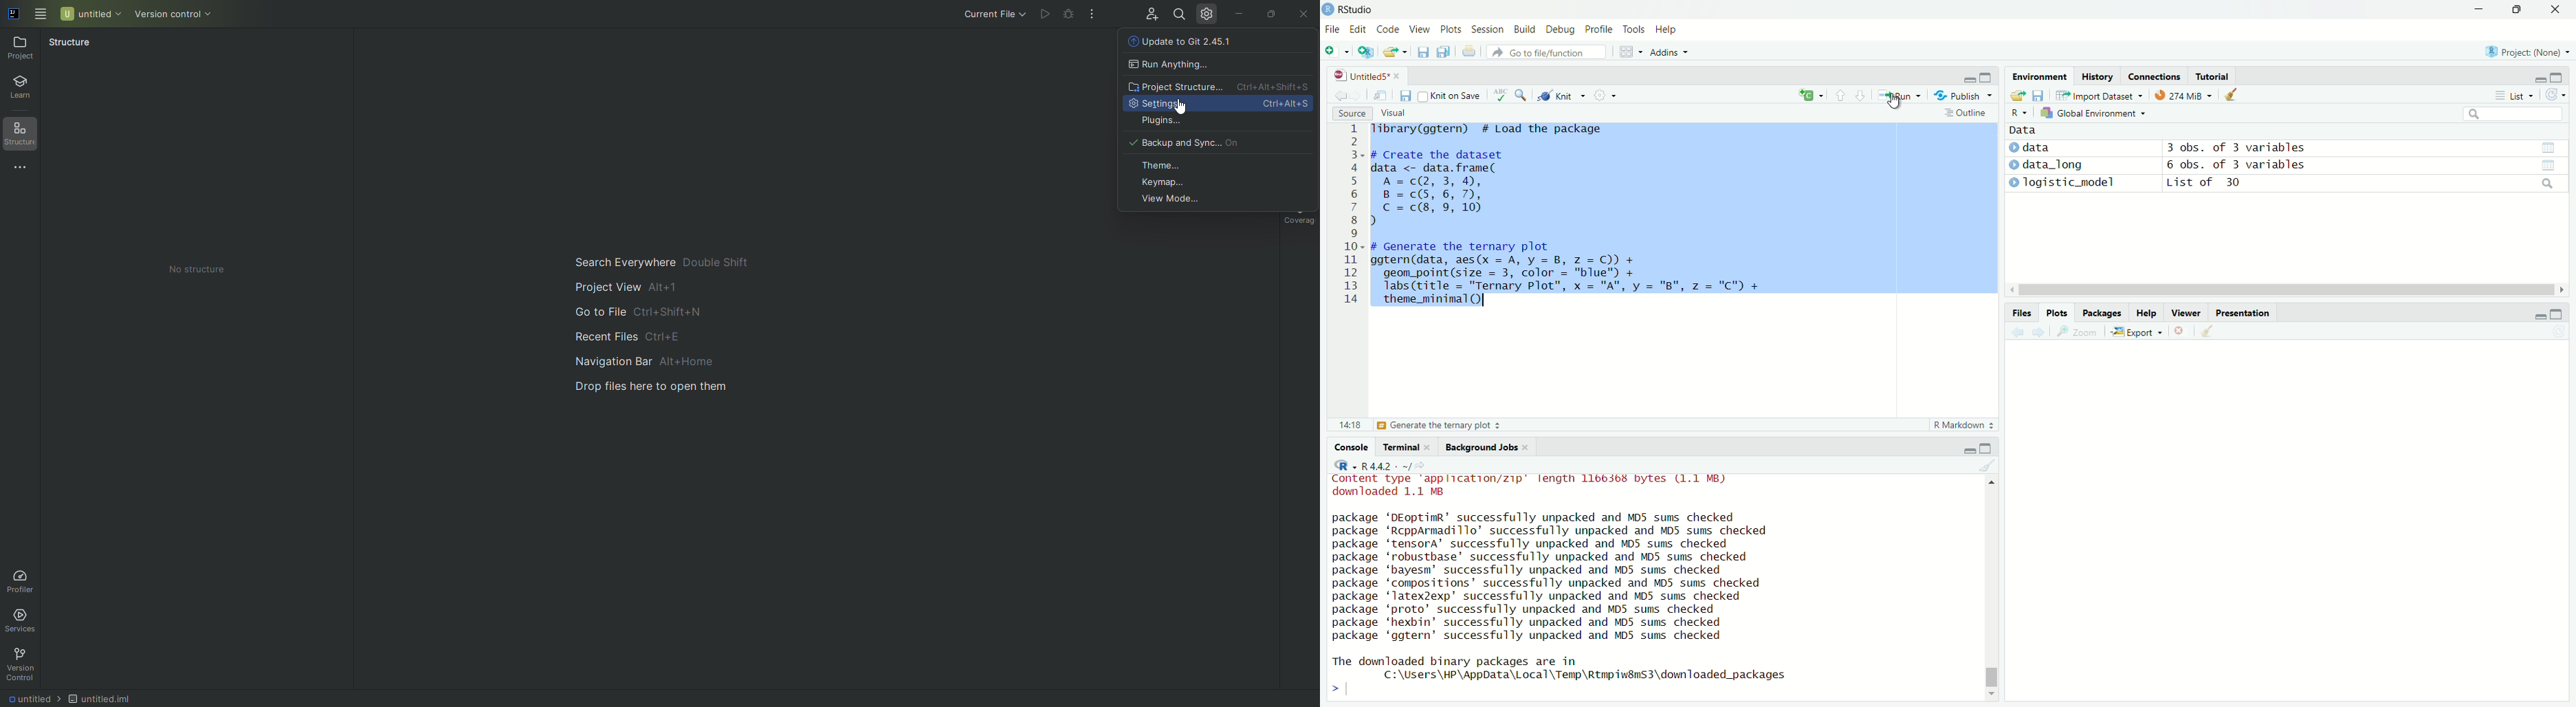 Image resolution: width=2576 pixels, height=728 pixels. Describe the element at coordinates (21, 622) in the screenshot. I see `Services` at that location.